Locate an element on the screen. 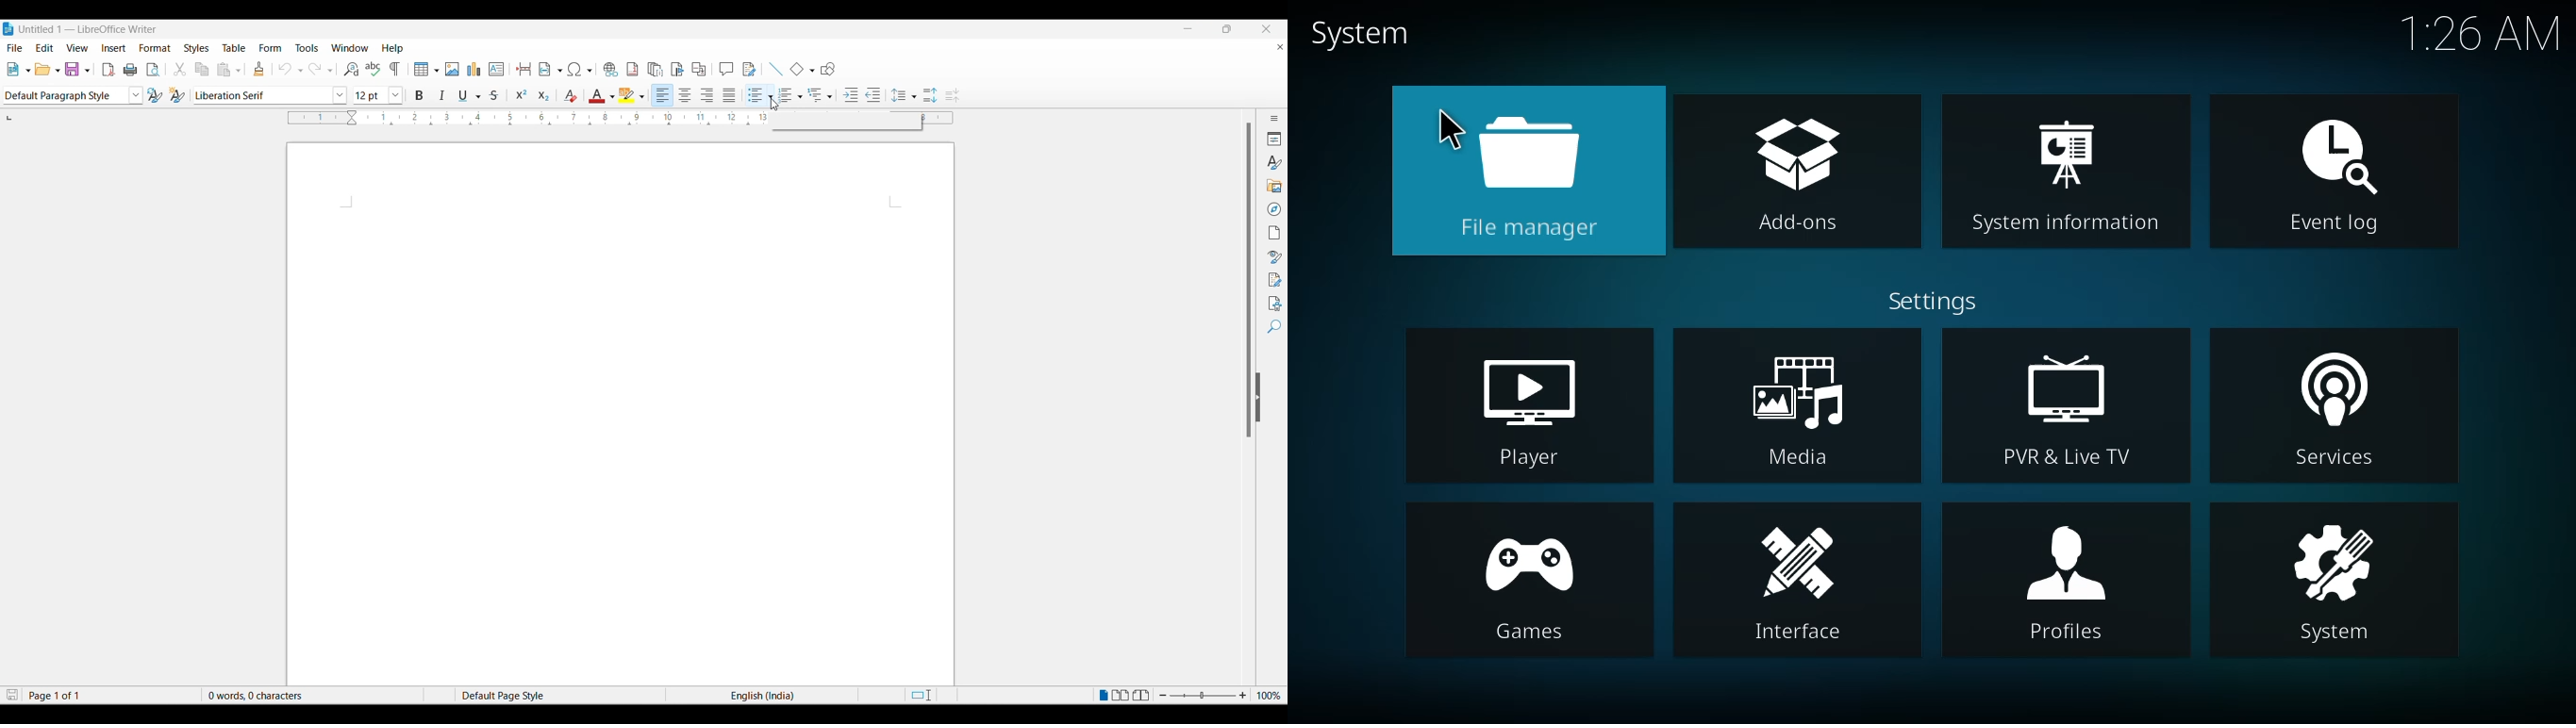  media is located at coordinates (1804, 405).